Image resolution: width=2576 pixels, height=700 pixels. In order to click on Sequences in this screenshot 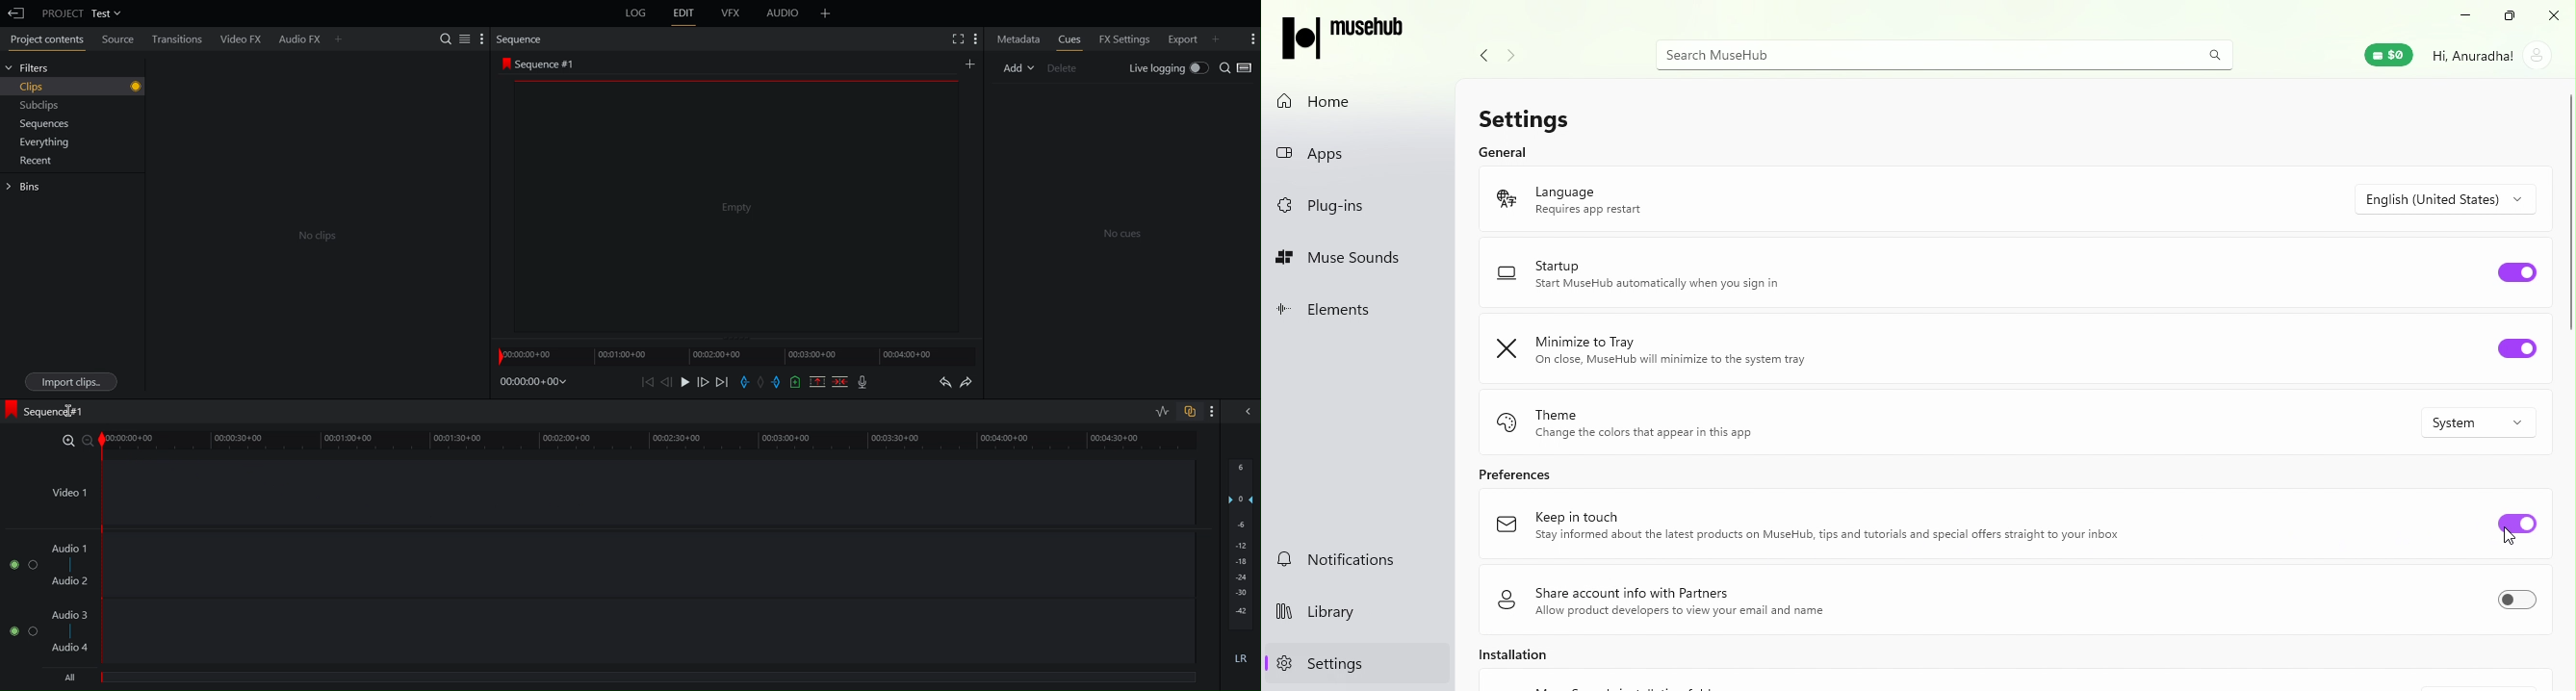, I will do `click(41, 124)`.